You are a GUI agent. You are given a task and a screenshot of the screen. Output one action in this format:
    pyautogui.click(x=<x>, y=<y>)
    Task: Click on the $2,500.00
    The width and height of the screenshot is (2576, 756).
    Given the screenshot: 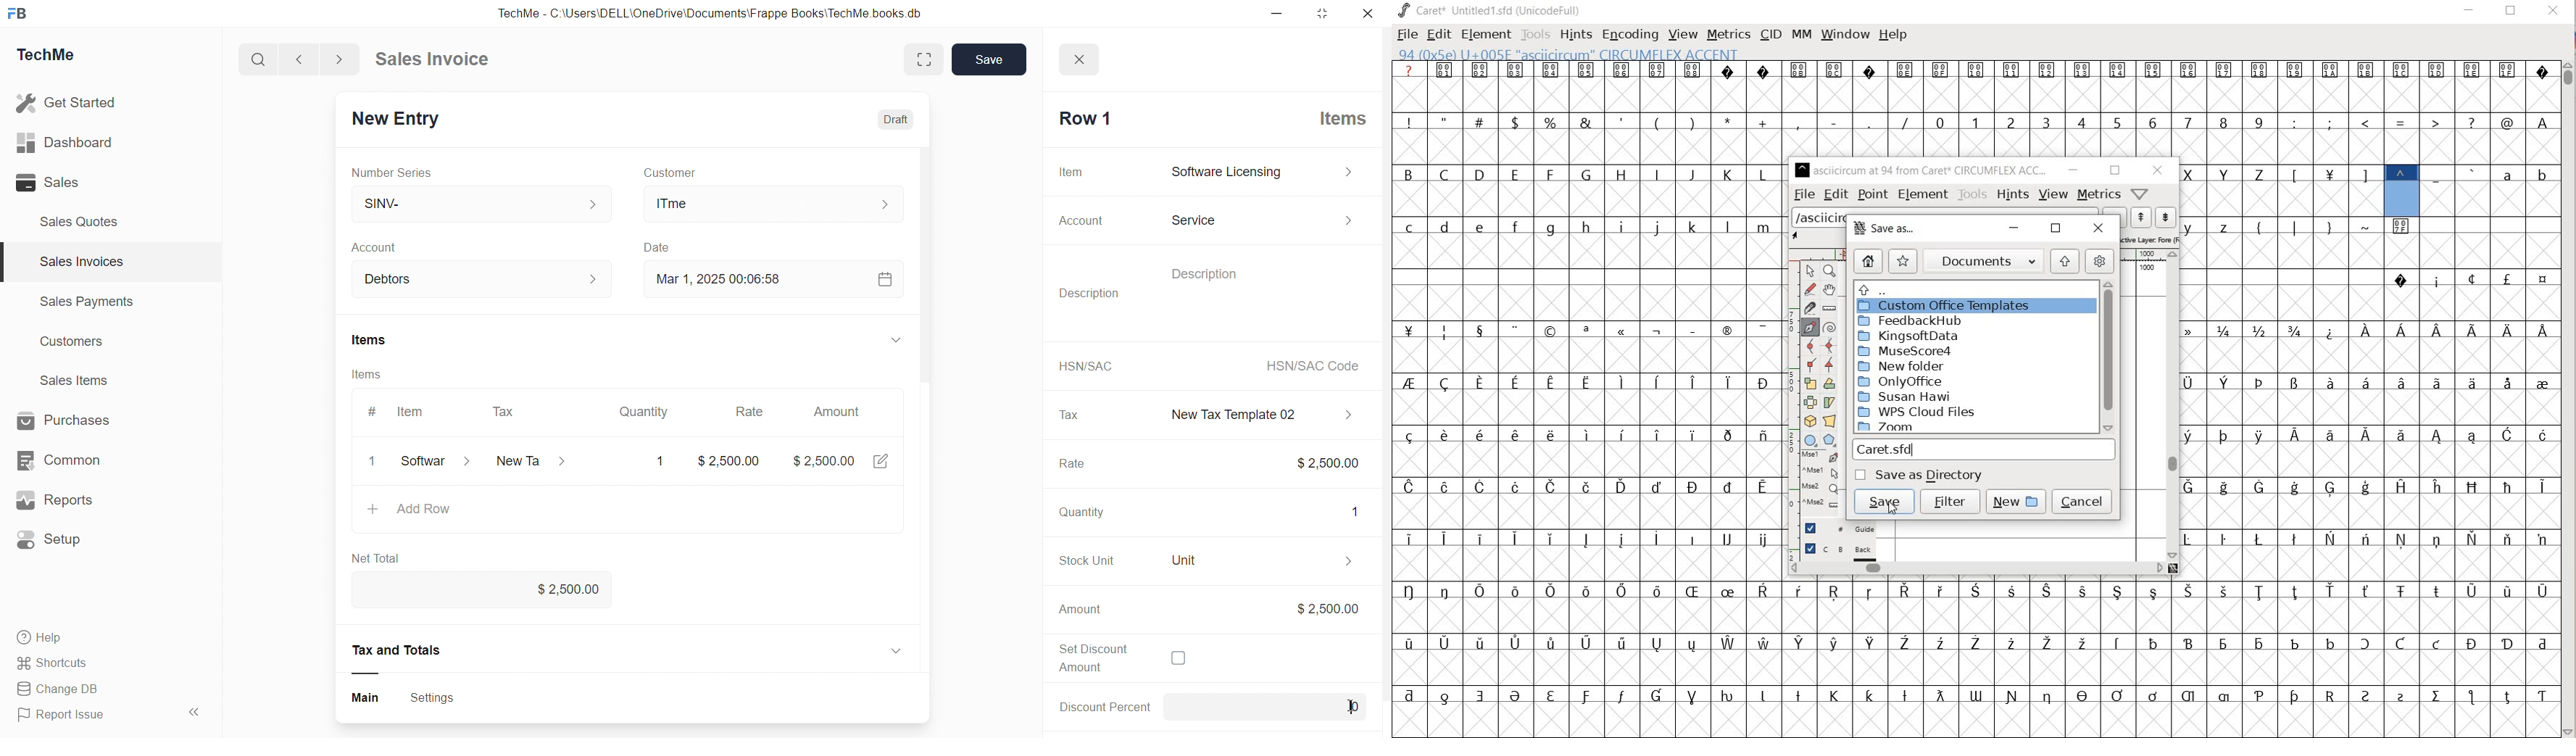 What is the action you would take?
    pyautogui.click(x=560, y=590)
    